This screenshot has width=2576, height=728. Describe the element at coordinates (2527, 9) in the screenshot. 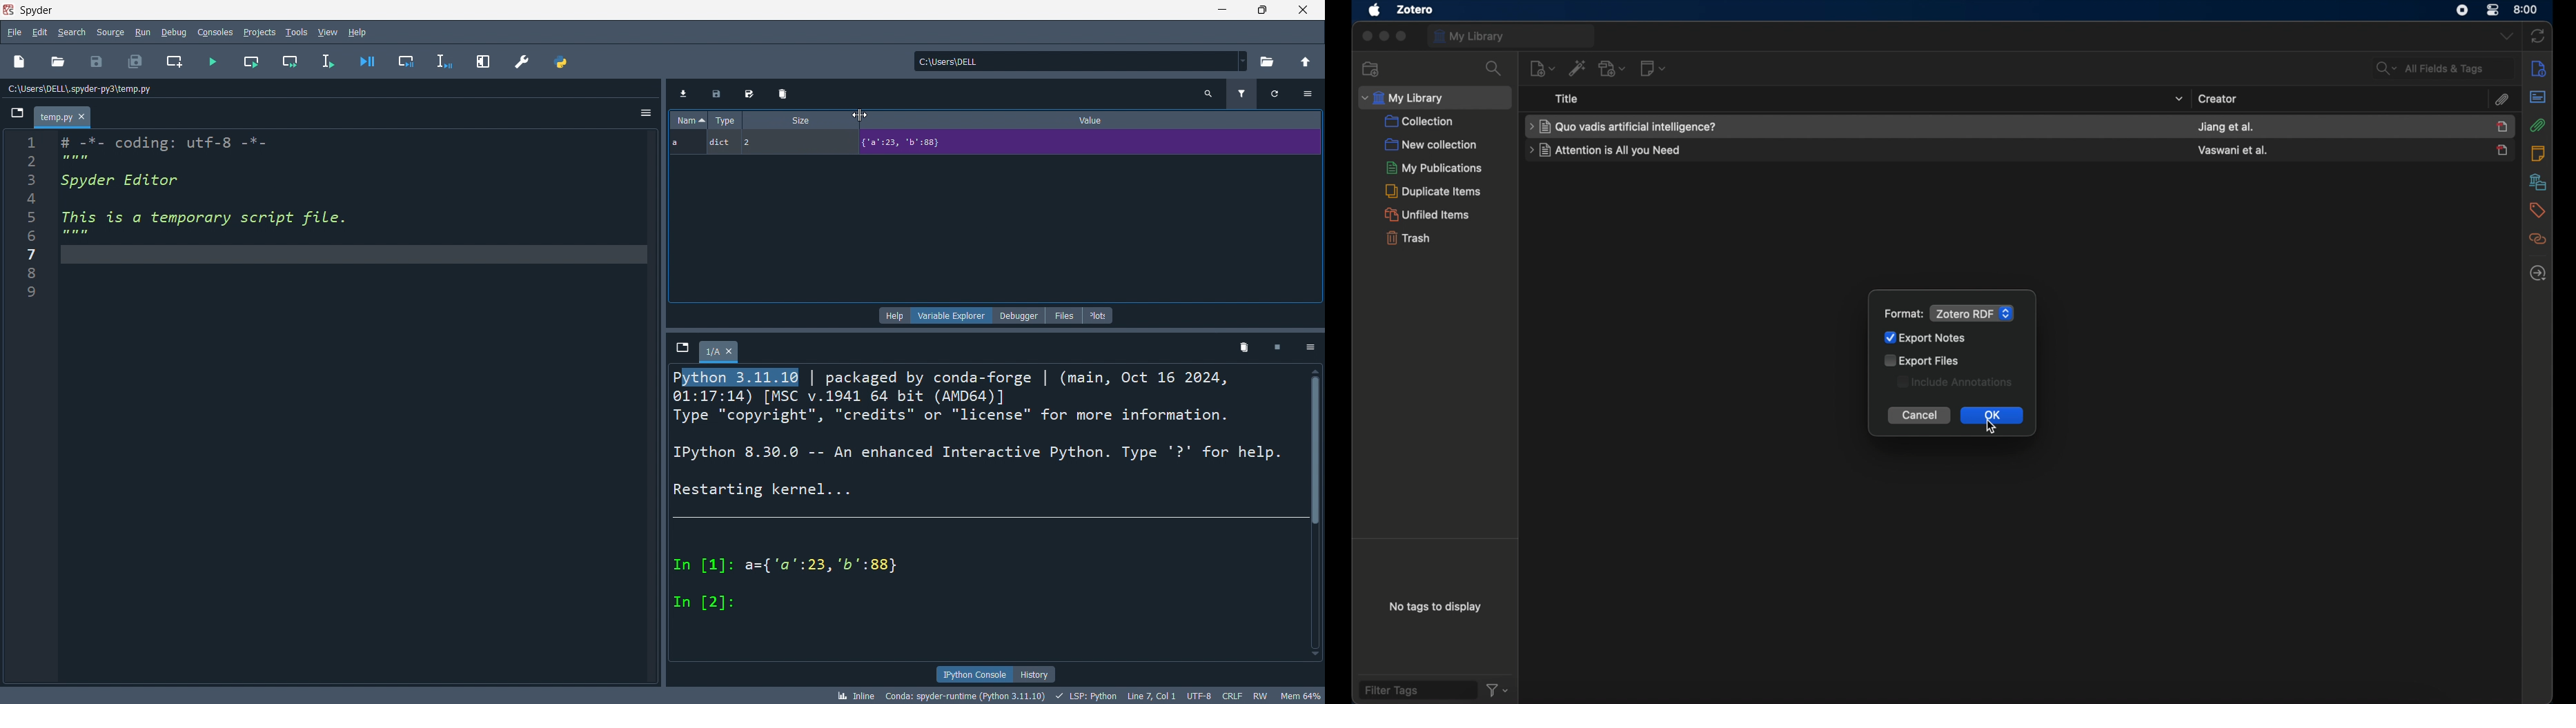

I see `time` at that location.